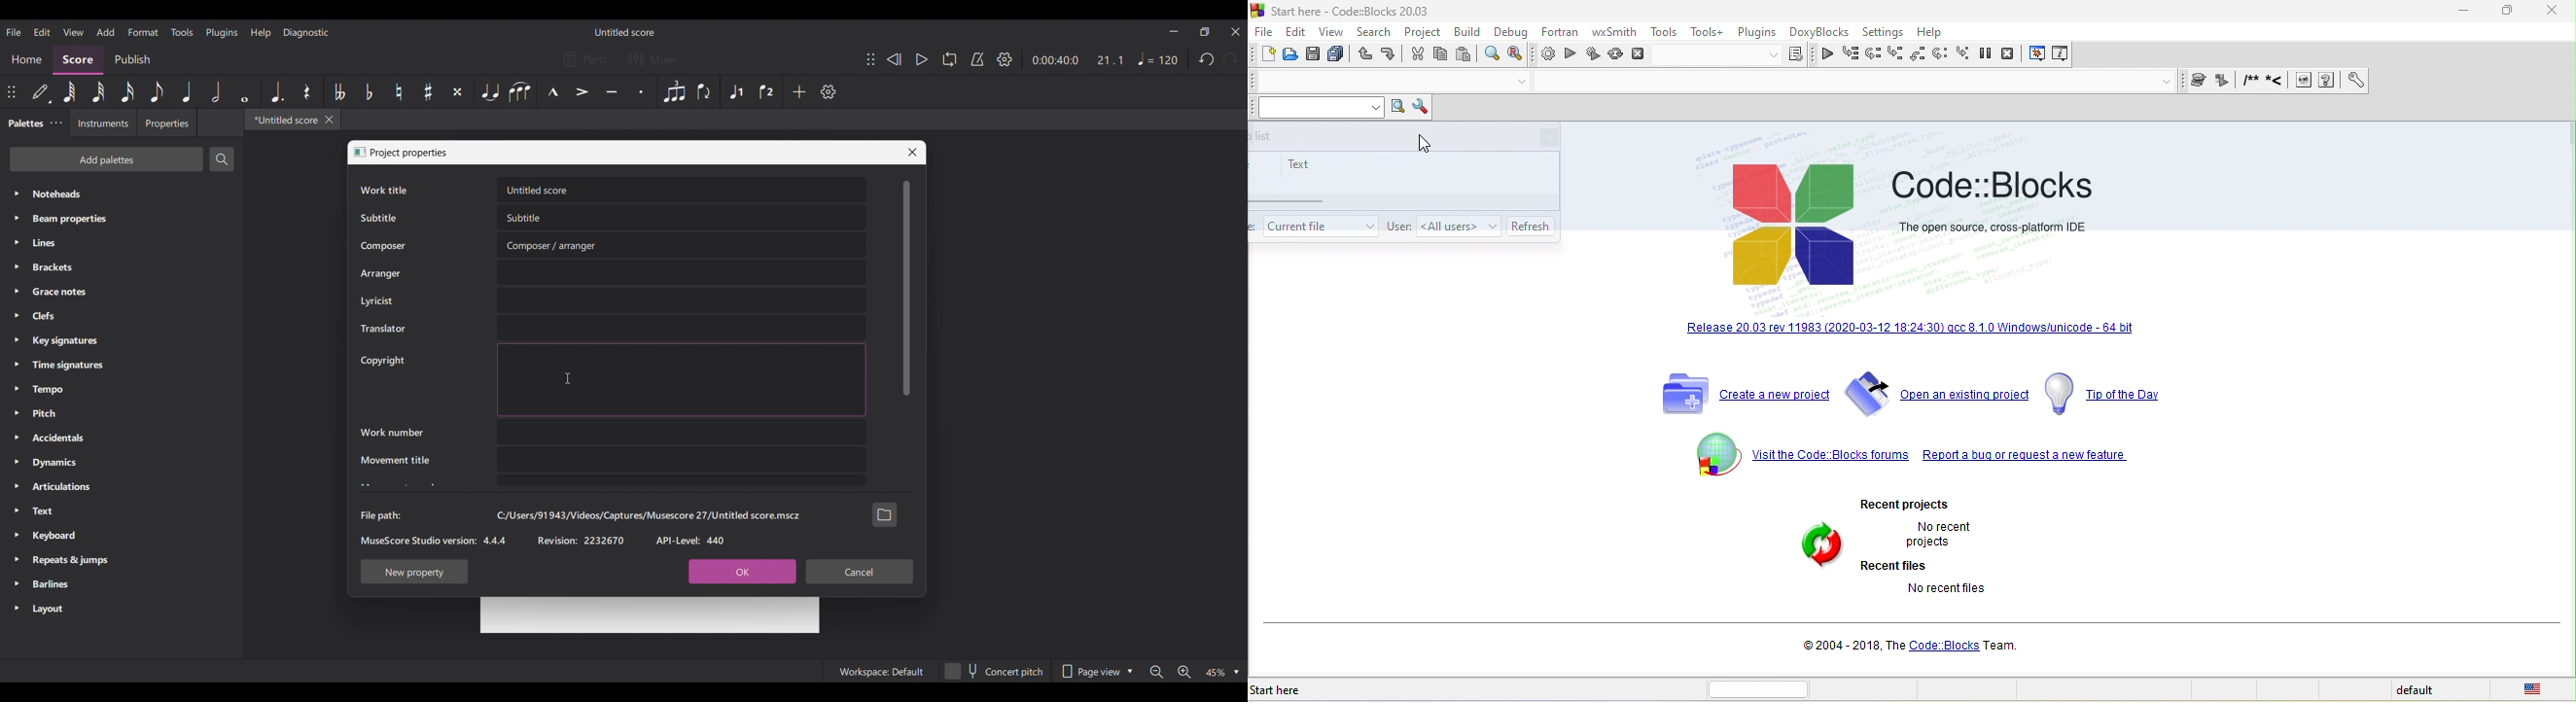 The height and width of the screenshot is (728, 2576). What do you see at coordinates (735, 92) in the screenshot?
I see `Voice 1` at bounding box center [735, 92].